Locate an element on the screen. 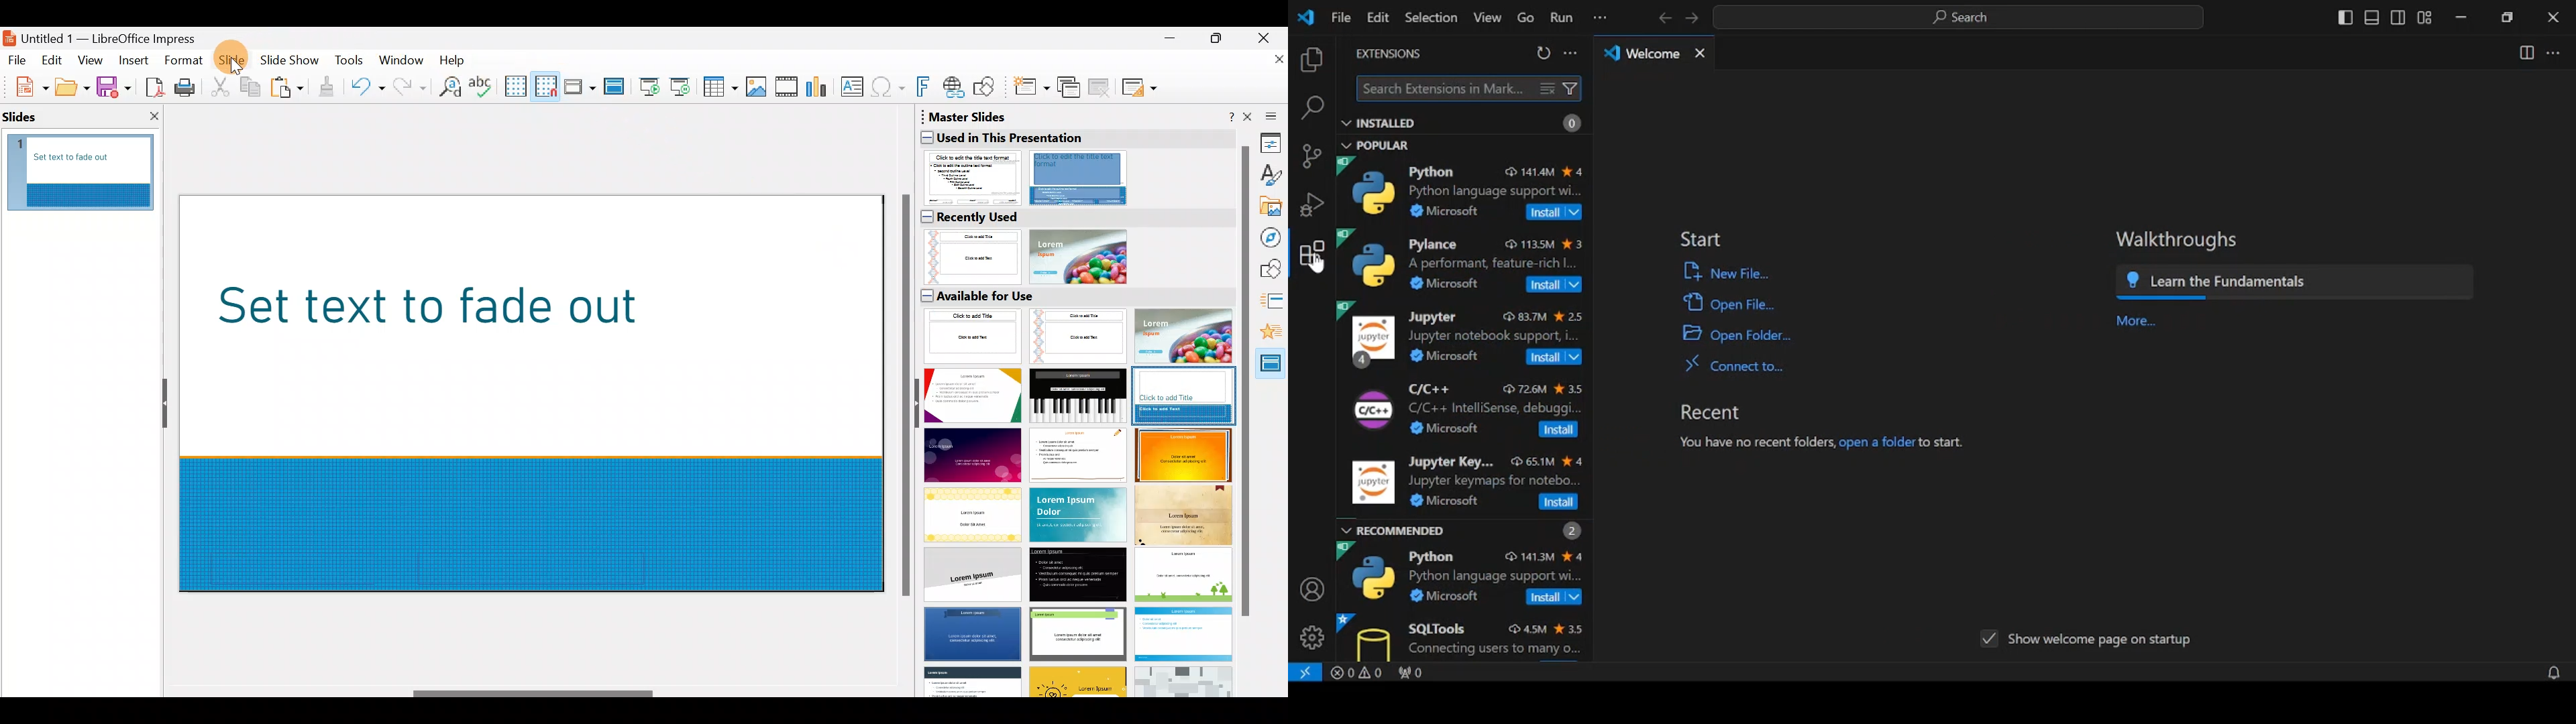  notifications is located at coordinates (2540, 672).